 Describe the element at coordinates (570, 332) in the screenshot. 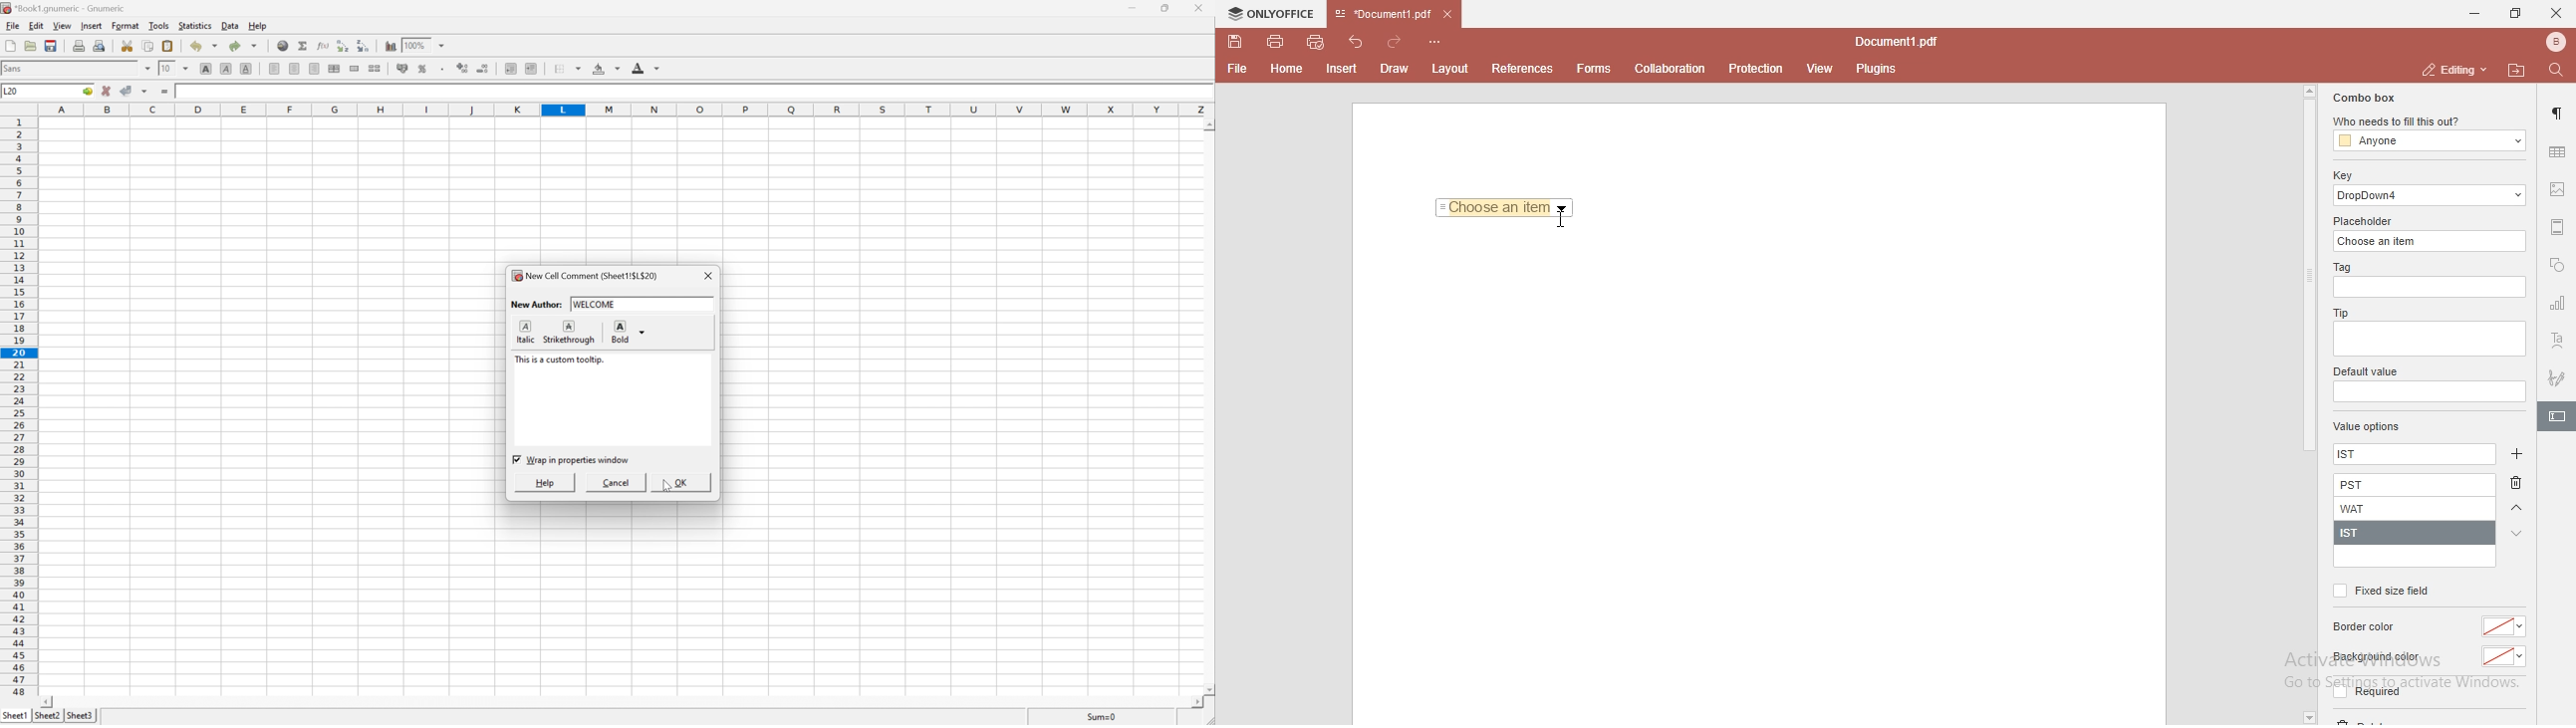

I see `Strikethrough` at that location.